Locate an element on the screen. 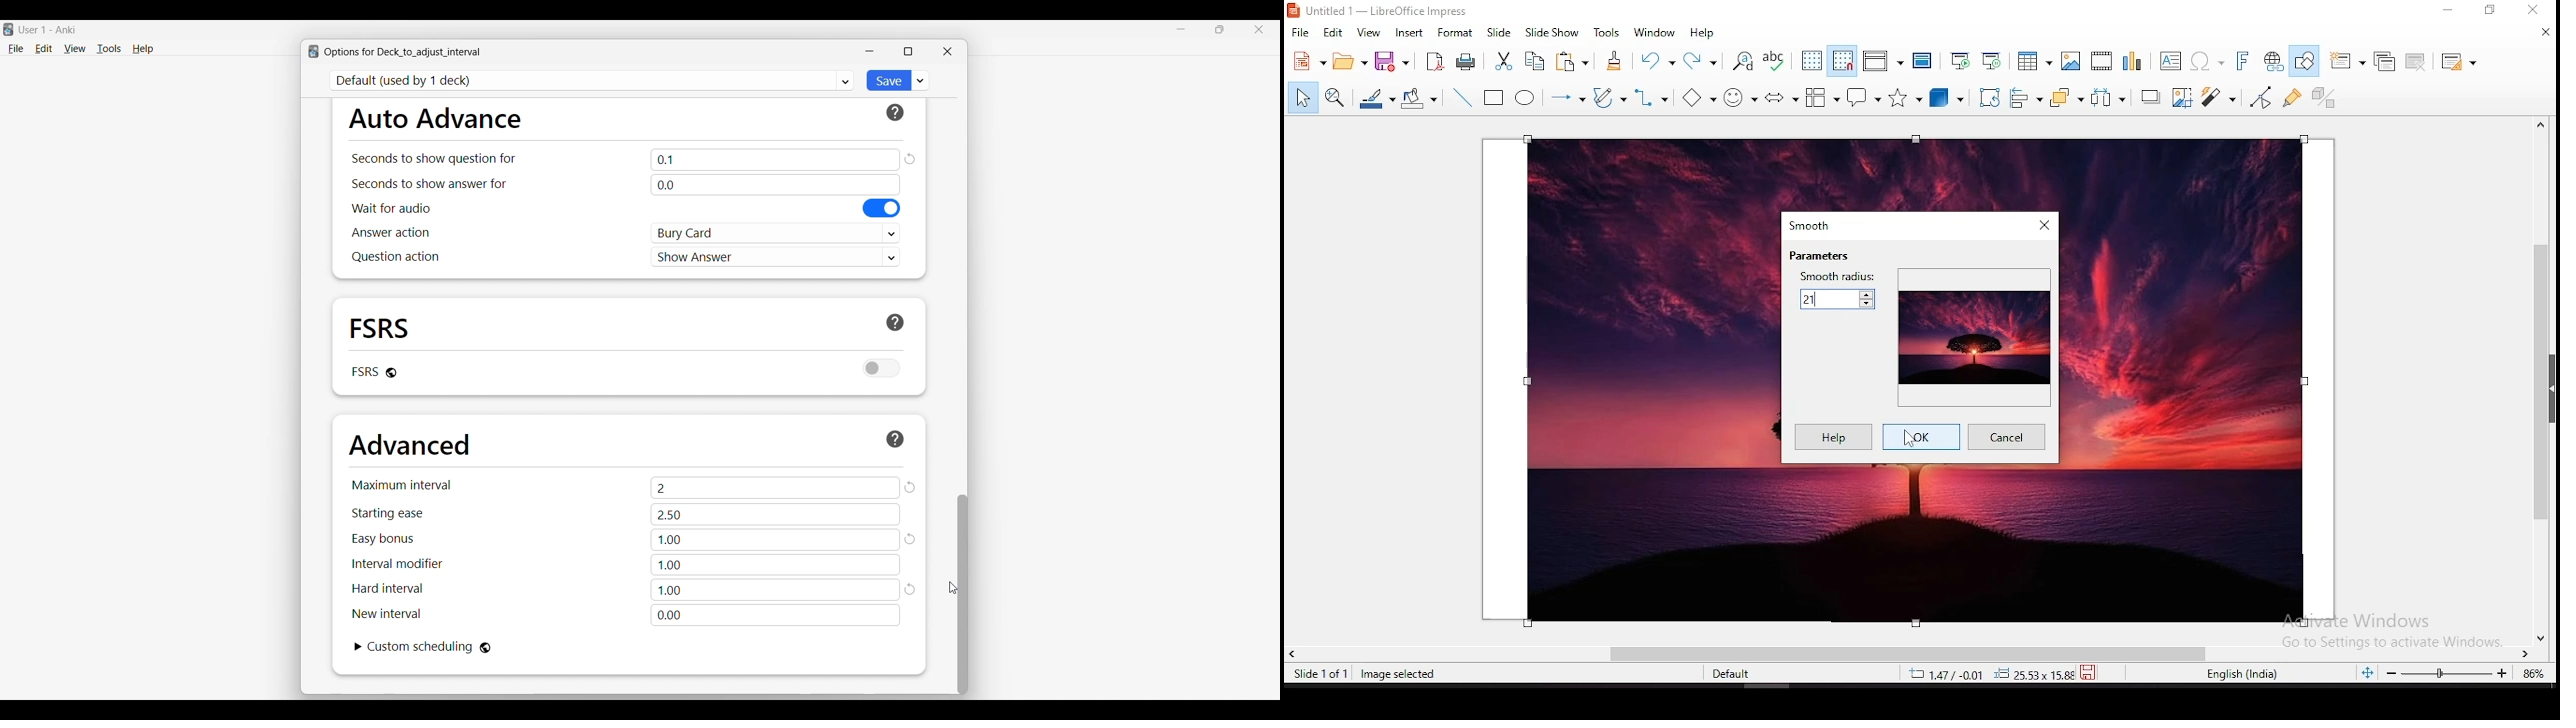 Image resolution: width=2576 pixels, height=728 pixels. Edit menu is located at coordinates (44, 49).